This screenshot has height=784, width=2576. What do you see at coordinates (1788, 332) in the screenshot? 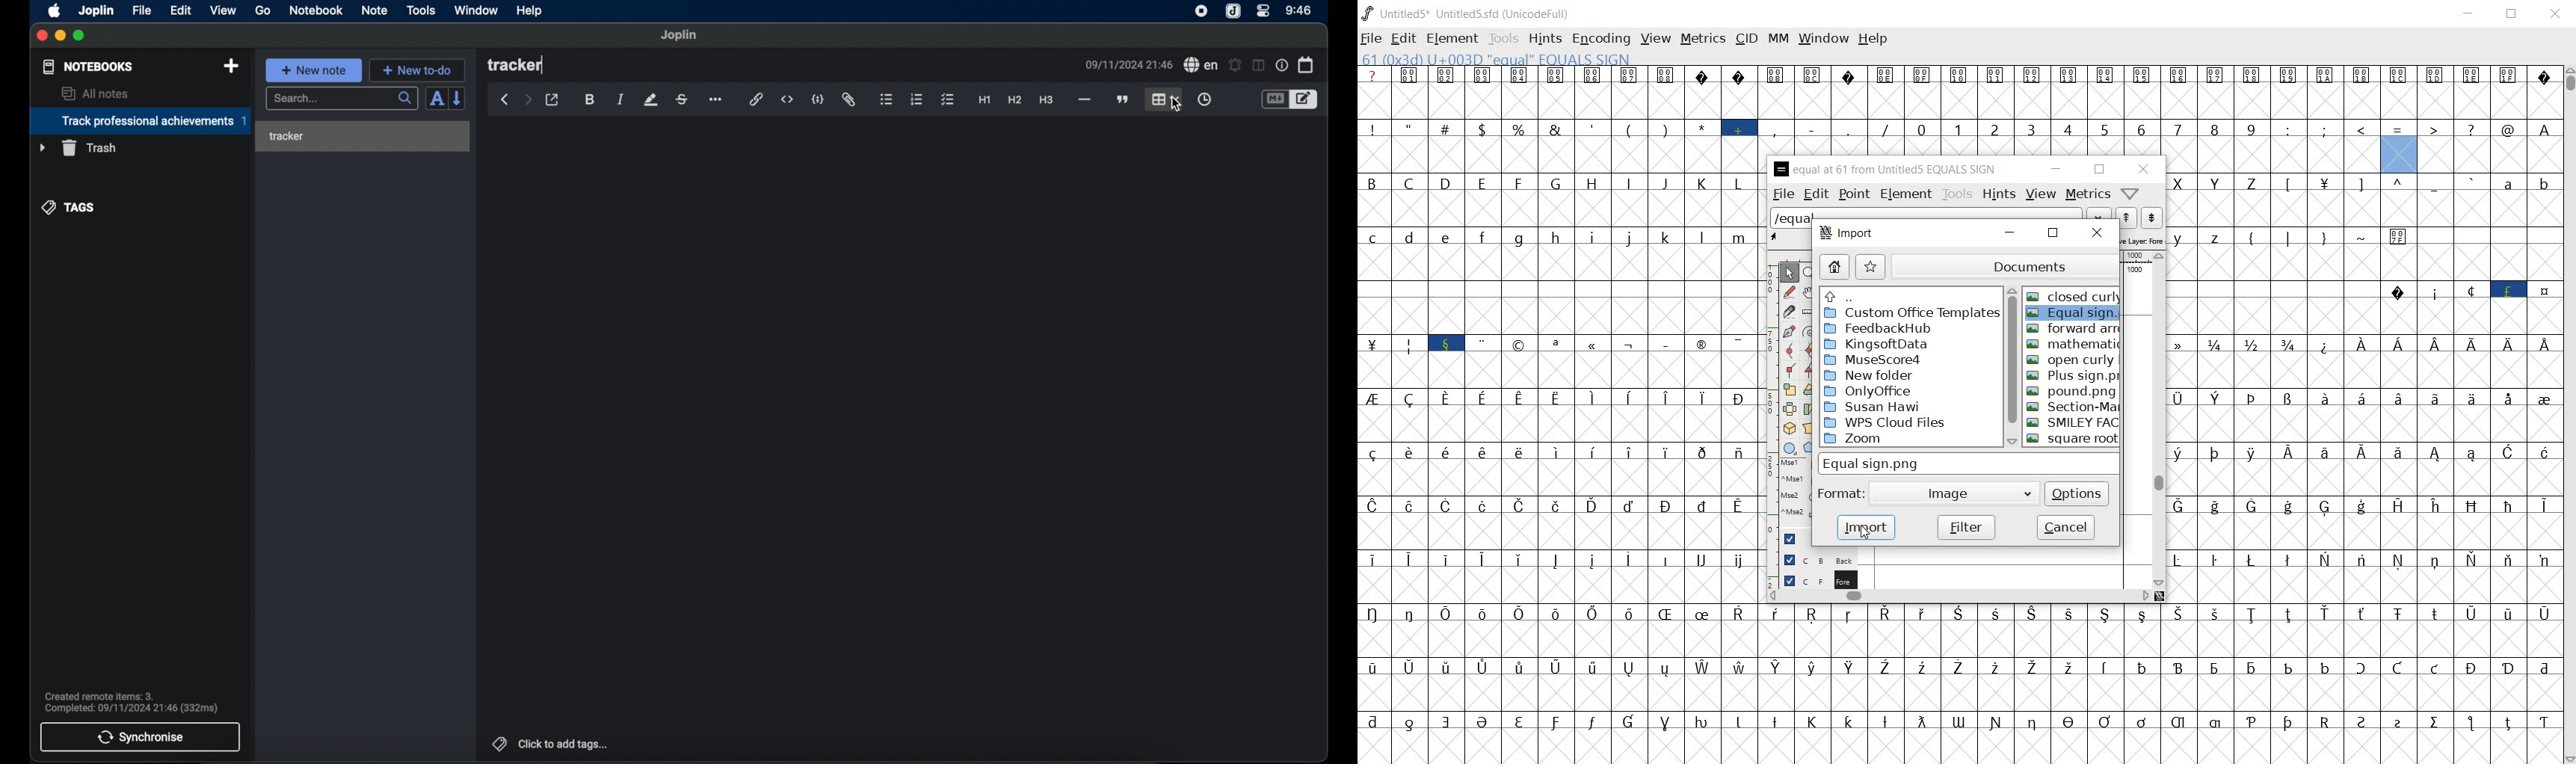
I see `add a point, then drag out its control points` at bounding box center [1788, 332].